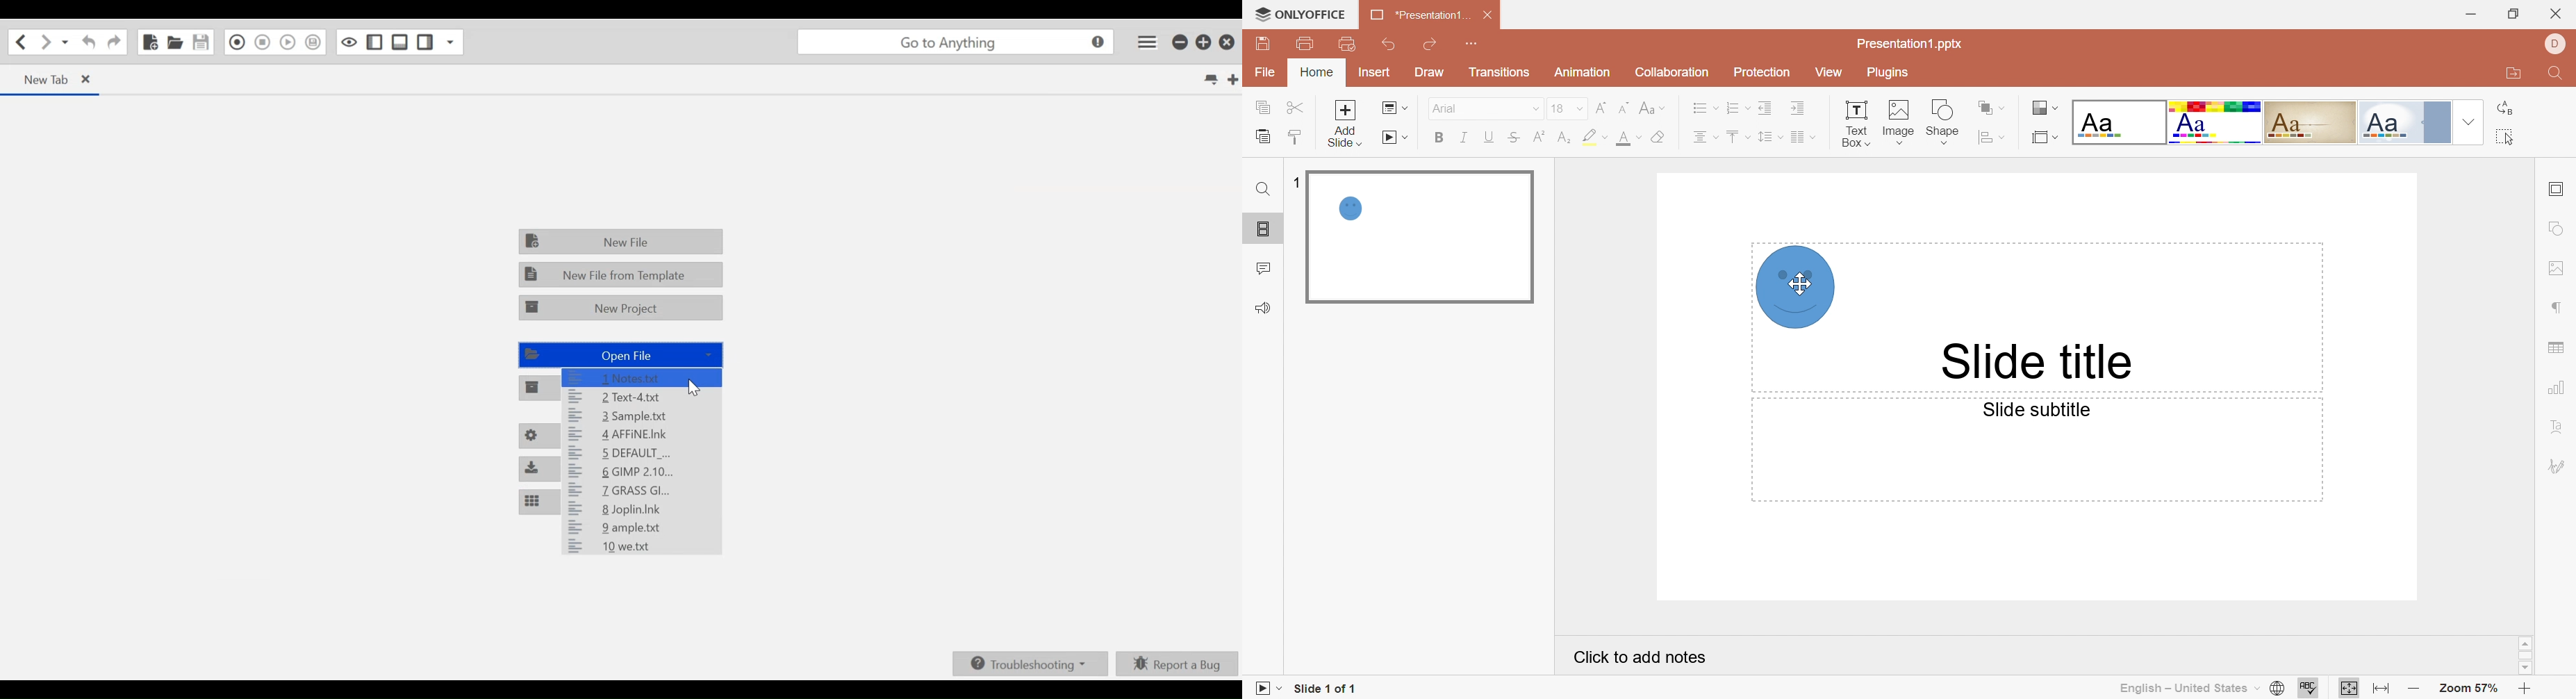  I want to click on Find, so click(1262, 189).